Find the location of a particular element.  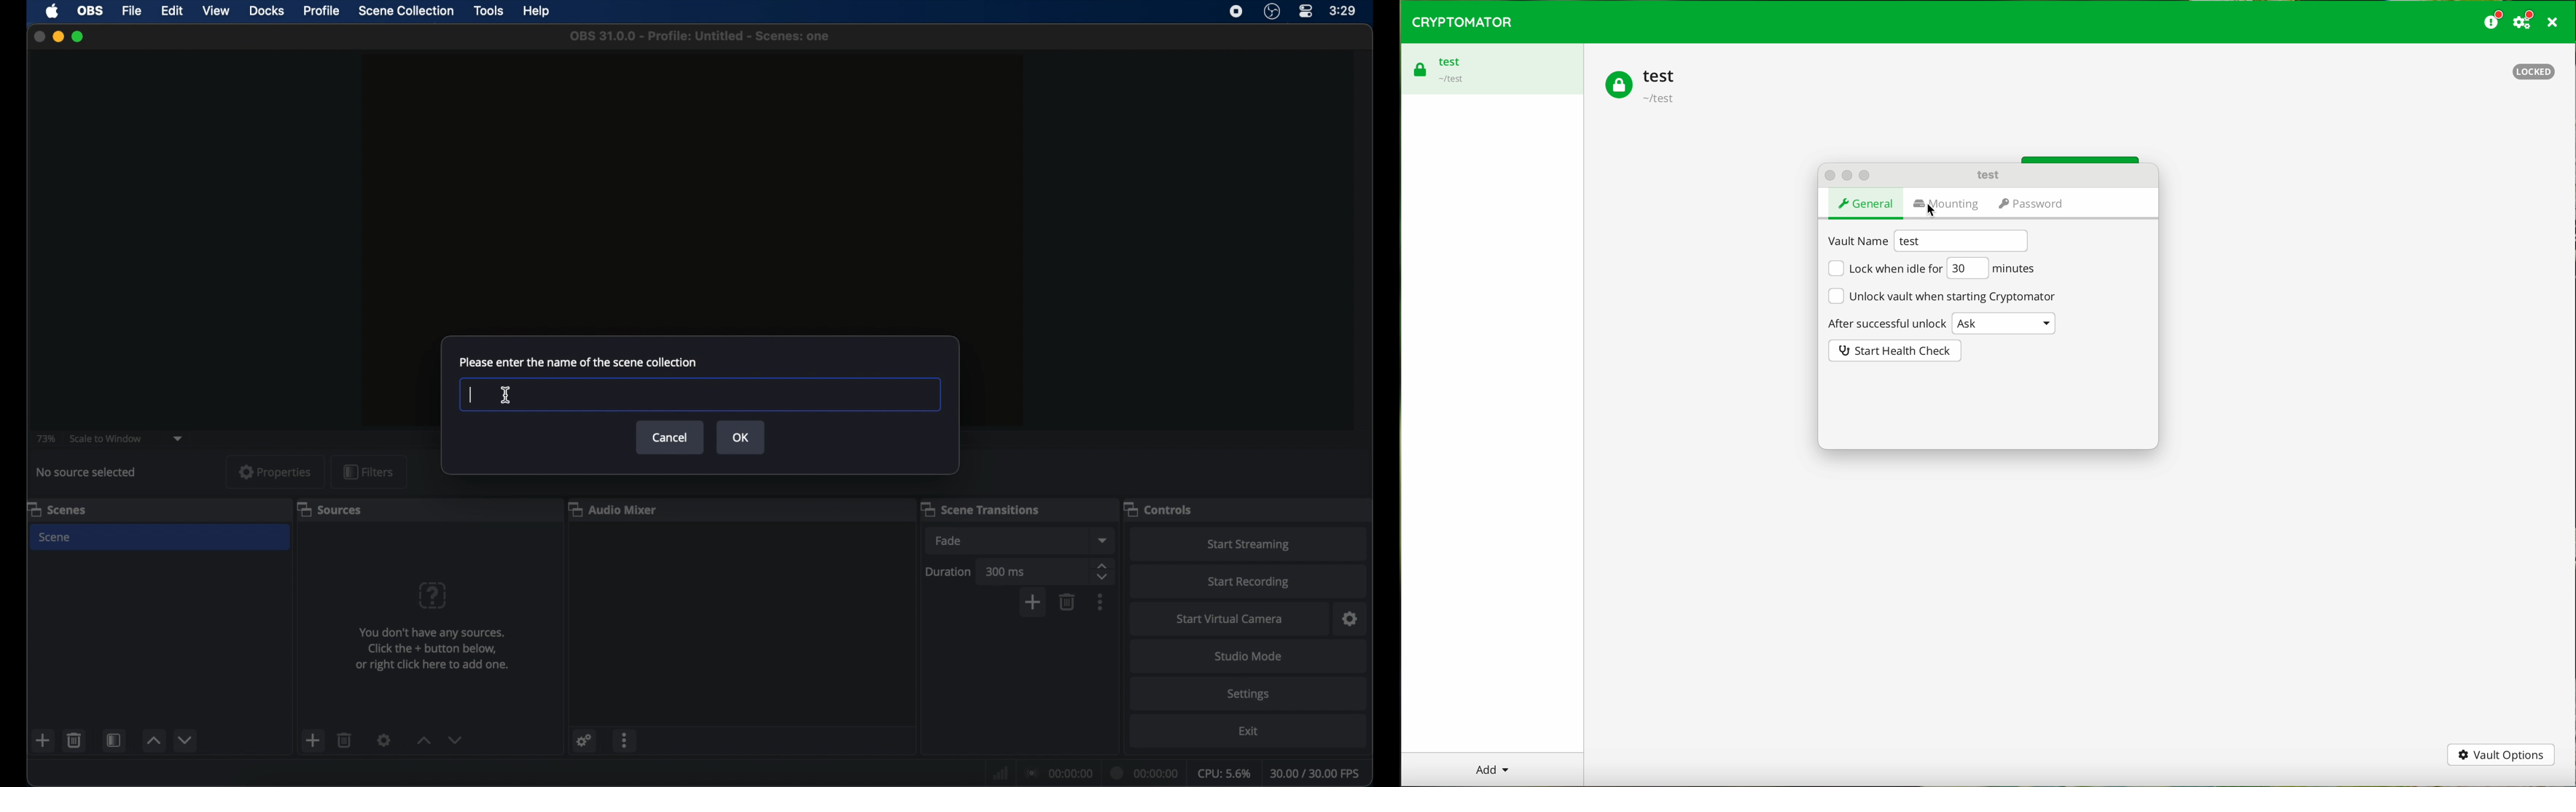

general is located at coordinates (1868, 203).